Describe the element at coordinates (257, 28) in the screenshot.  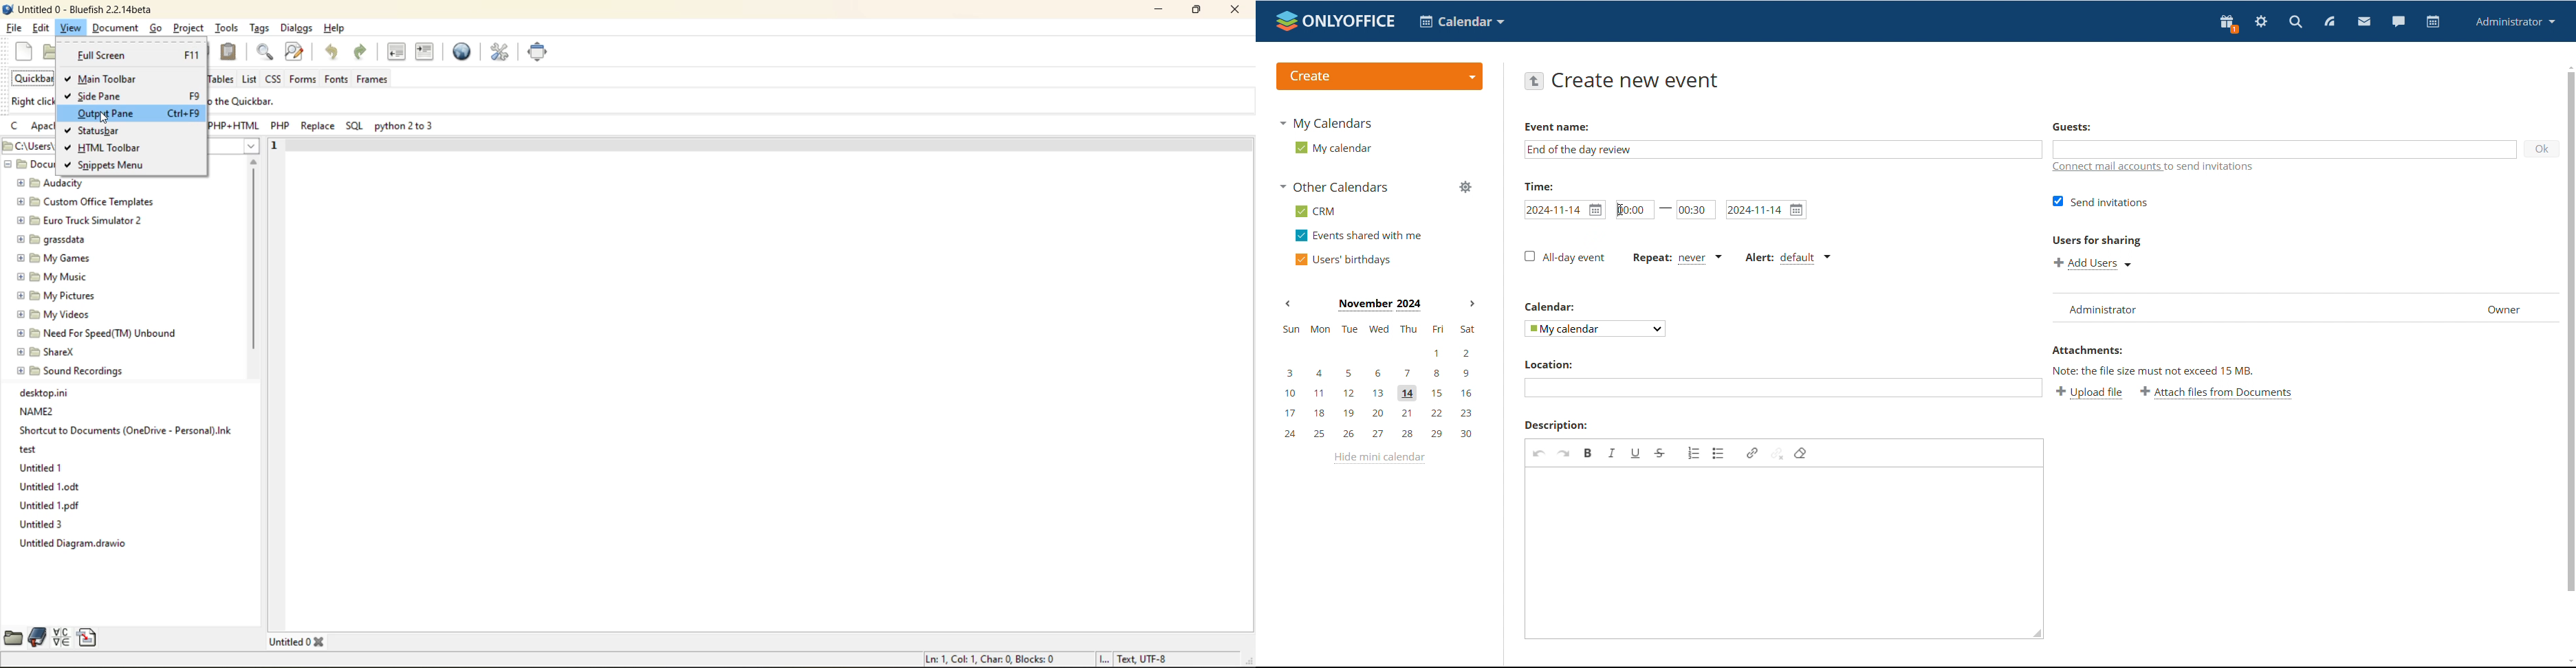
I see `tags` at that location.